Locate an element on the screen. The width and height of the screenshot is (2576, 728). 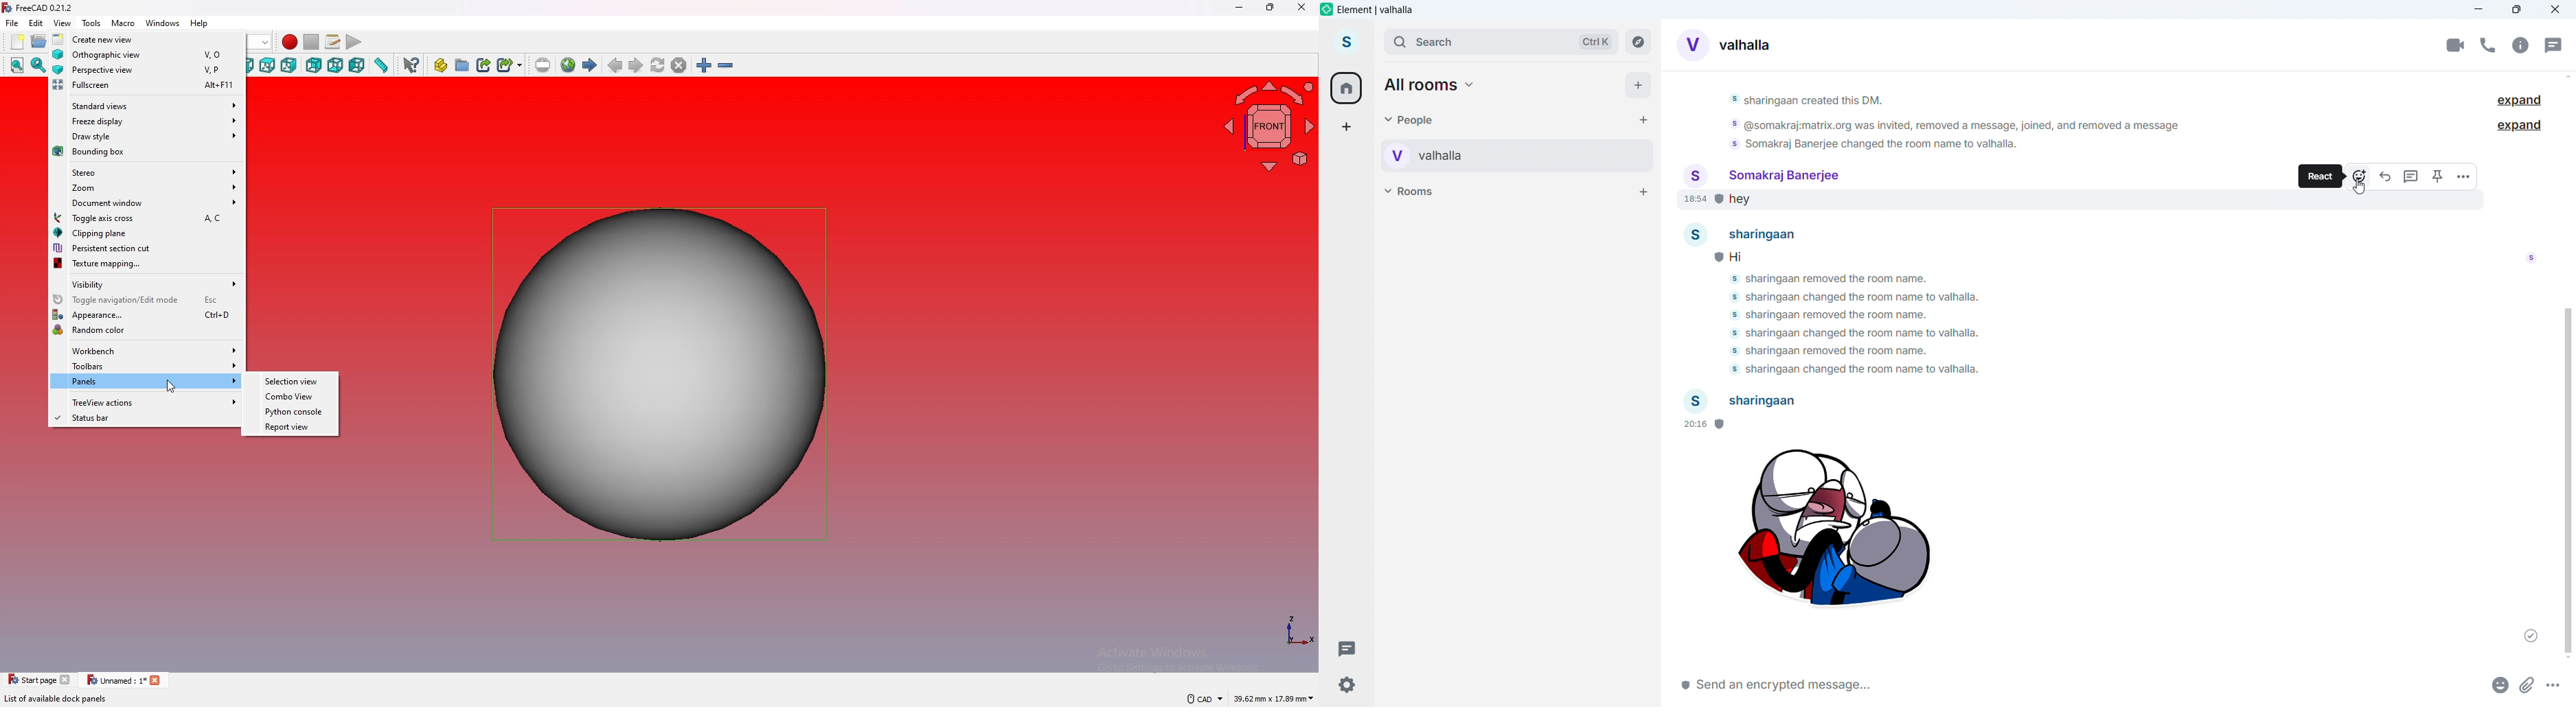
stop macro is located at coordinates (312, 42).